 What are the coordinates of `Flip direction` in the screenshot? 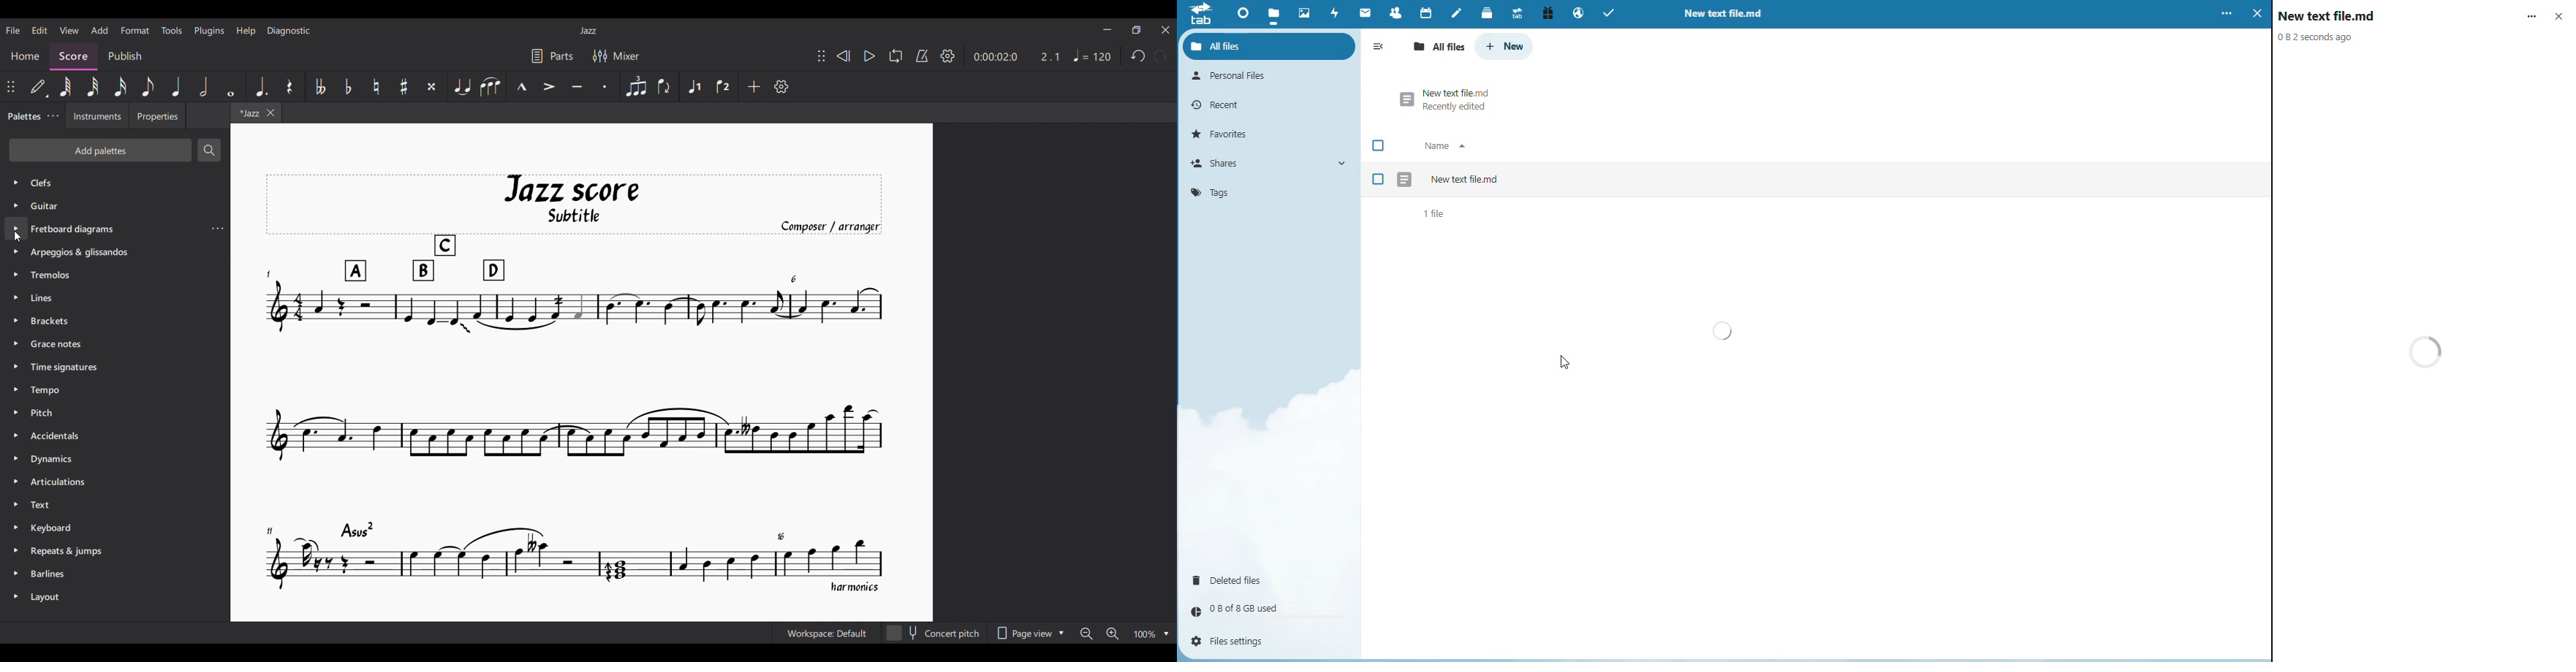 It's located at (664, 86).